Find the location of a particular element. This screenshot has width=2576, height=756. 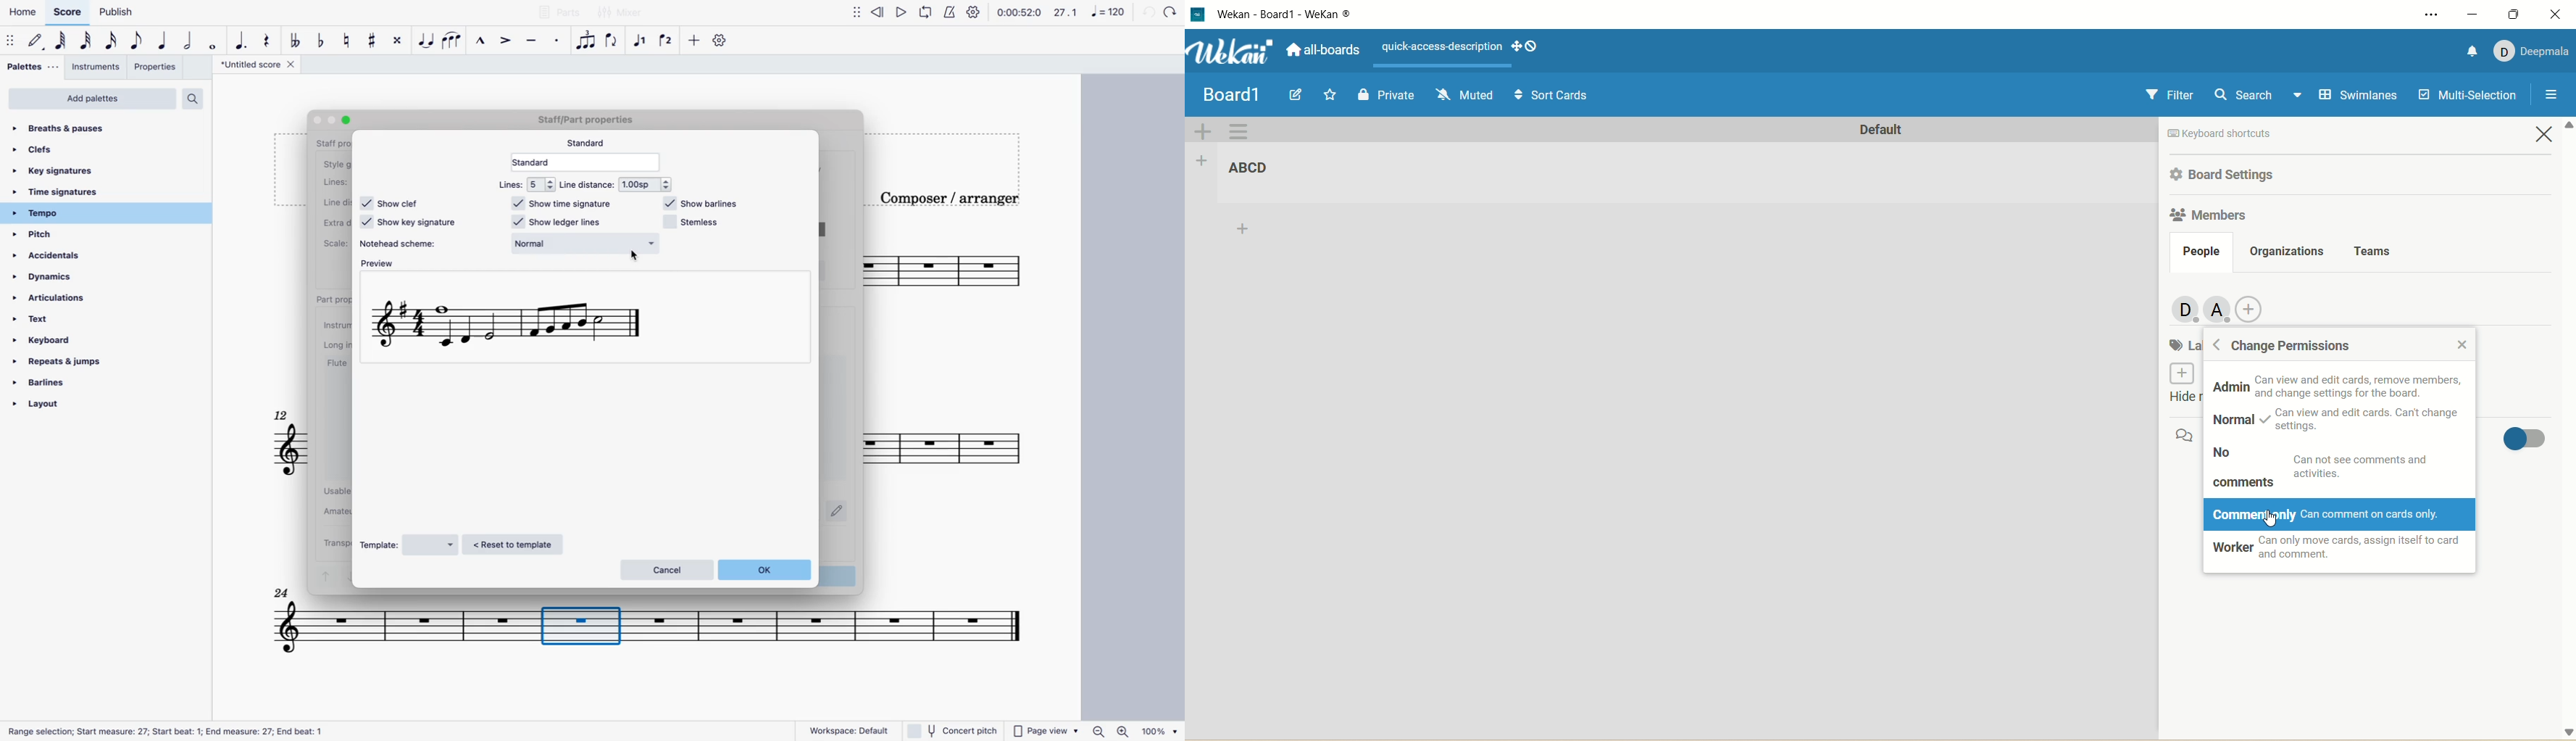

multi selection is located at coordinates (2470, 94).